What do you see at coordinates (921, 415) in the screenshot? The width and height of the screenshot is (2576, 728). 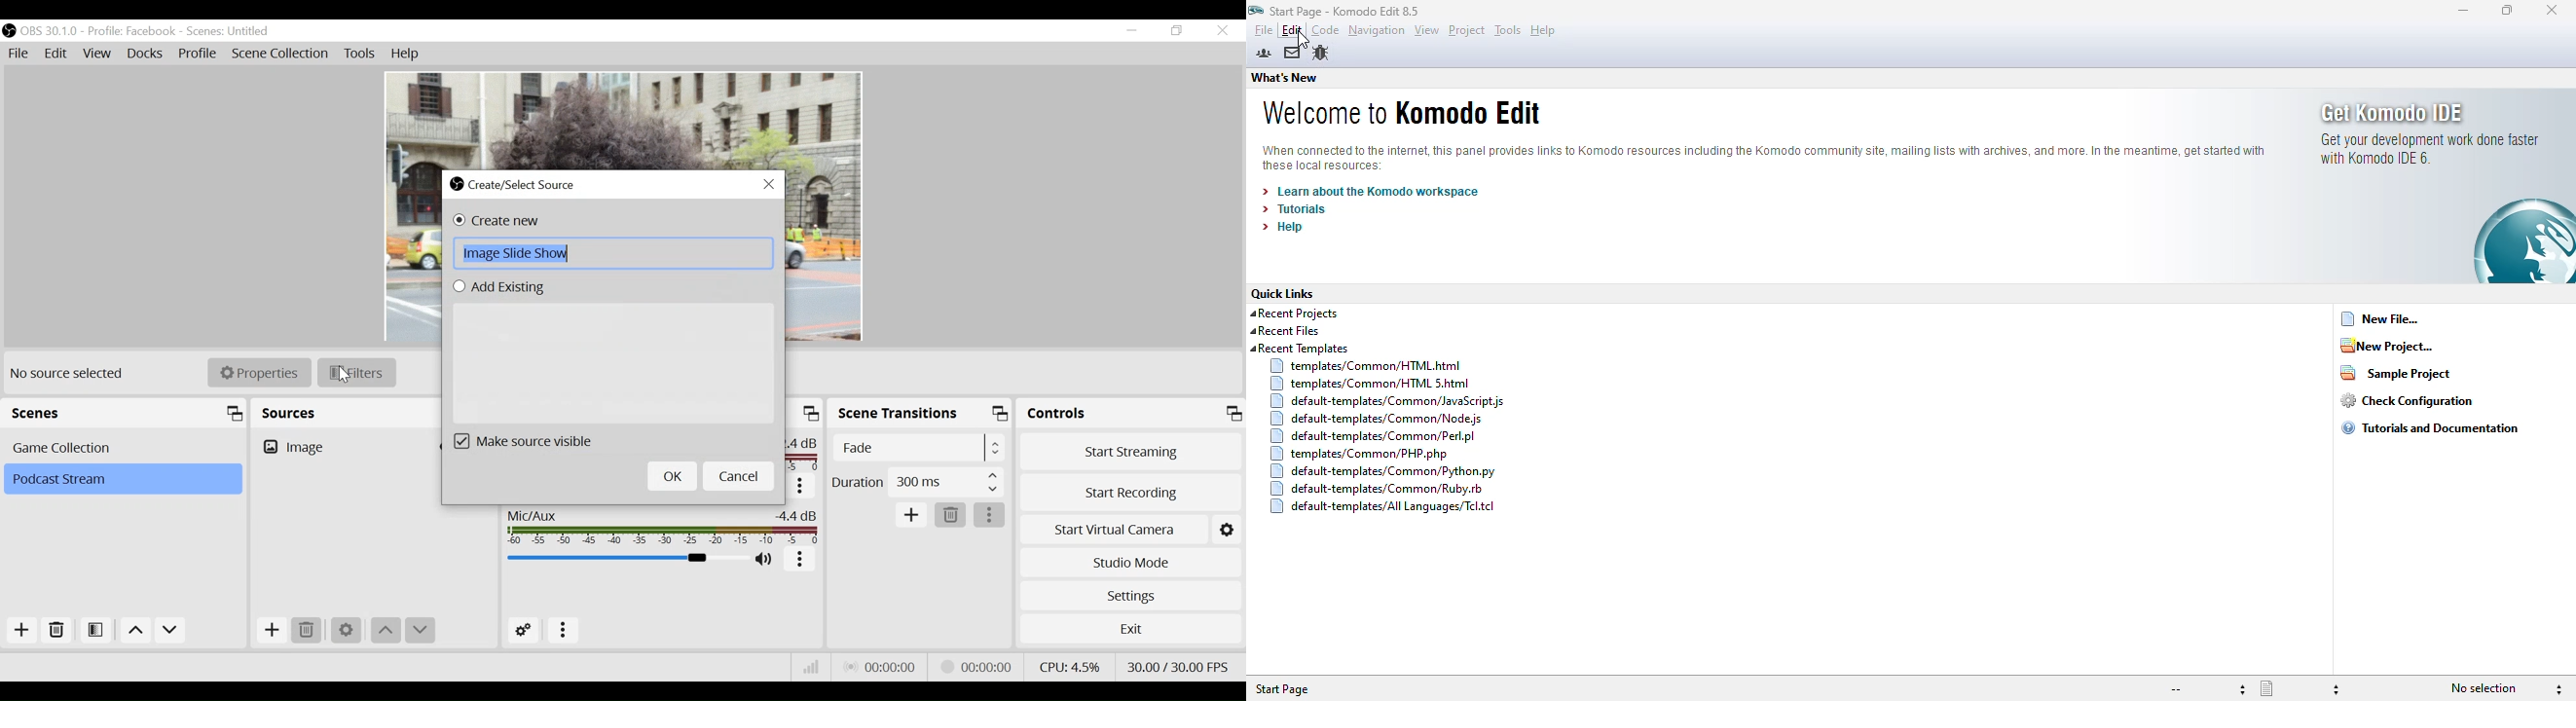 I see `Scene Transition` at bounding box center [921, 415].